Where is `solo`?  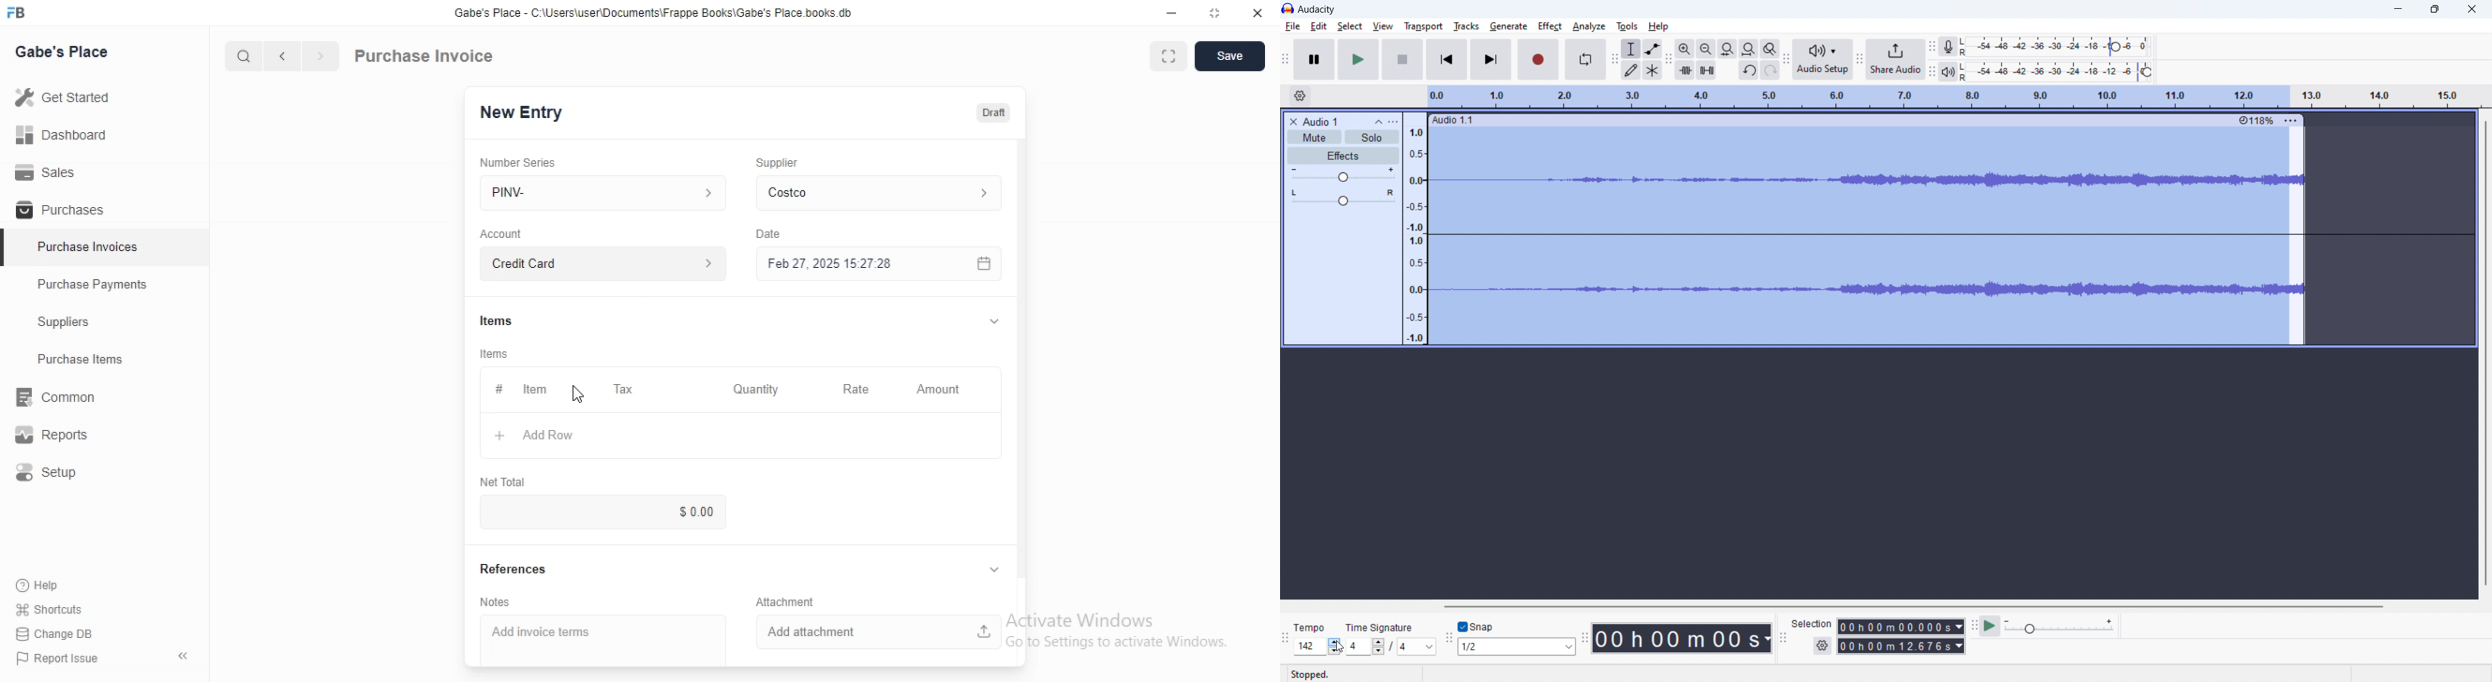 solo is located at coordinates (1372, 137).